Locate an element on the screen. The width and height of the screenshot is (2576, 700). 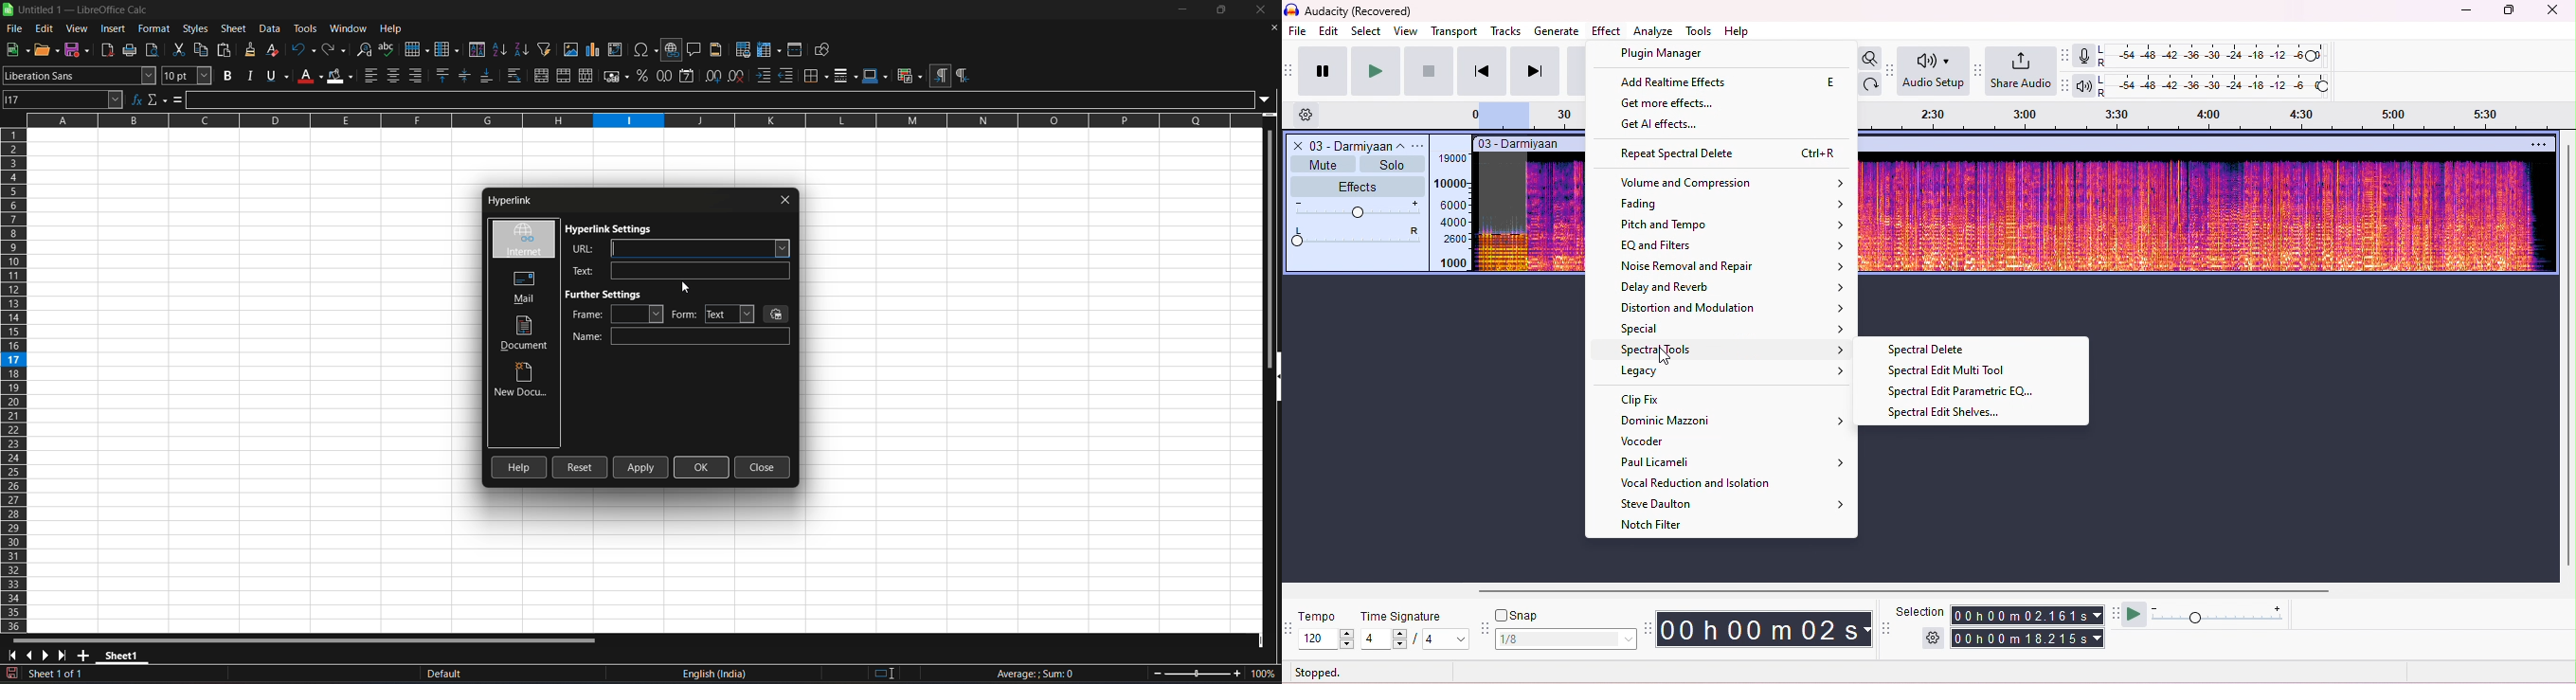
EQ and filters is located at coordinates (1733, 245).